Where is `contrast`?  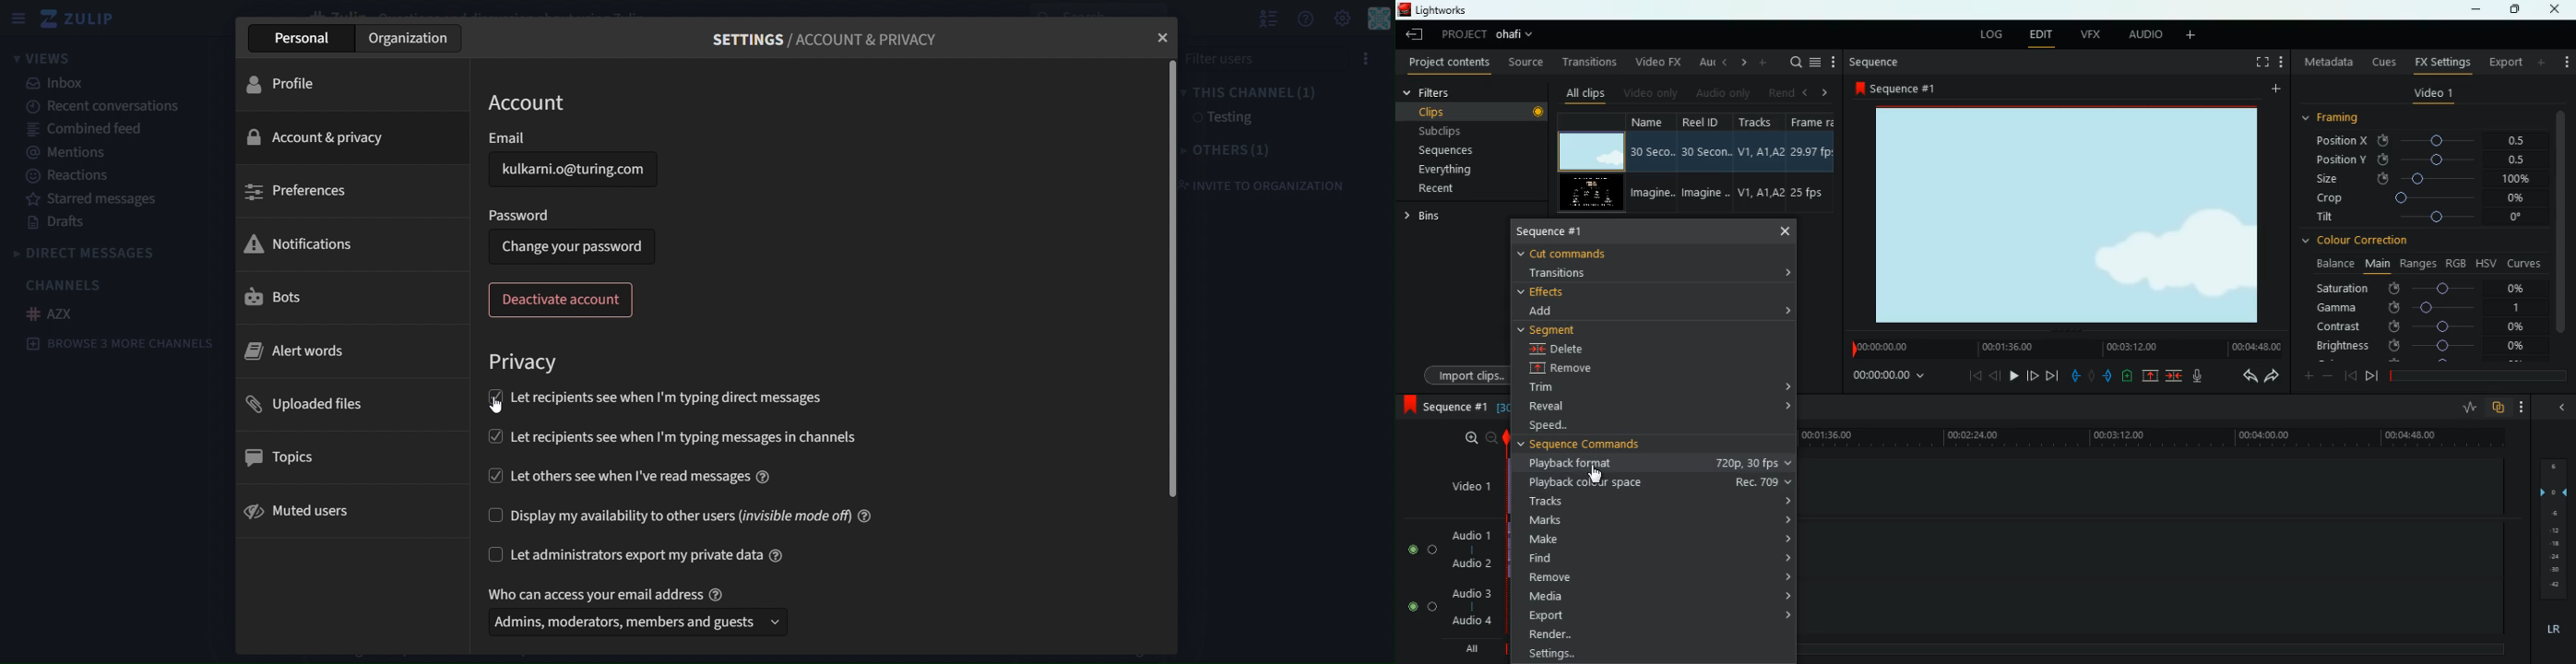
contrast is located at coordinates (2419, 327).